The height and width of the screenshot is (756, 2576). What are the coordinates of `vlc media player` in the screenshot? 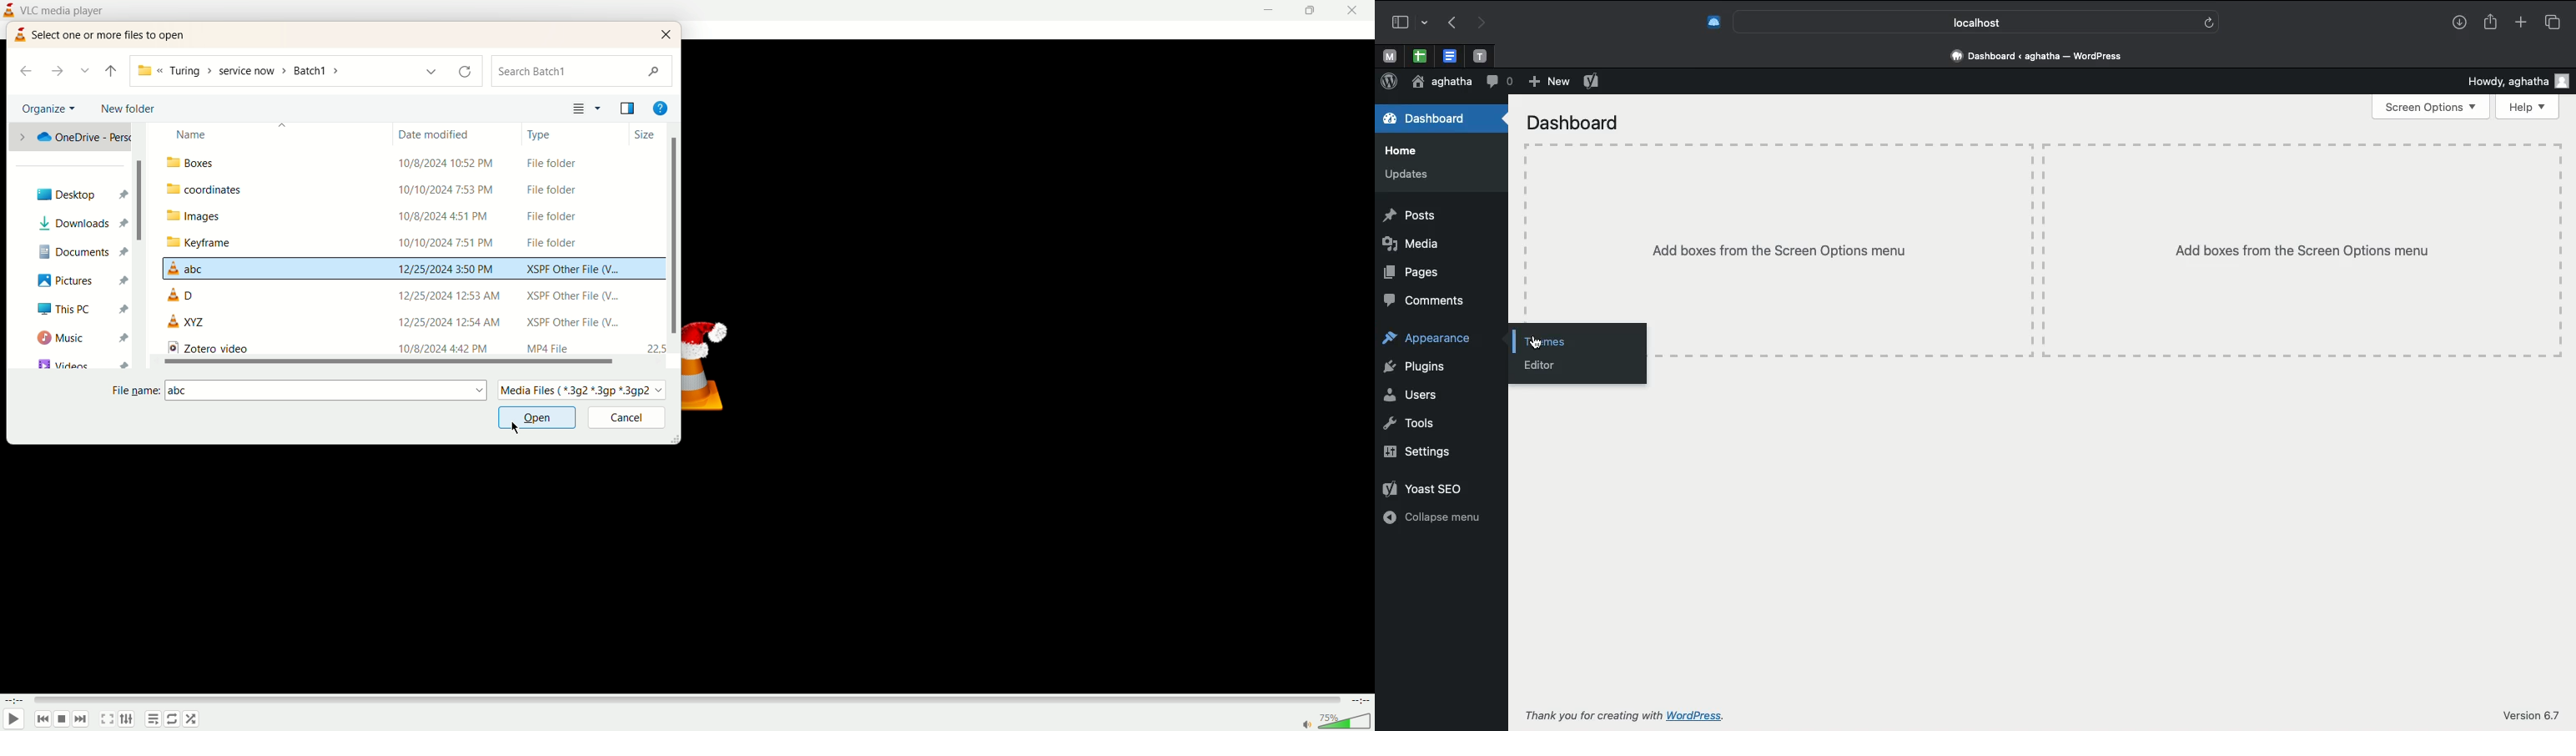 It's located at (66, 11).